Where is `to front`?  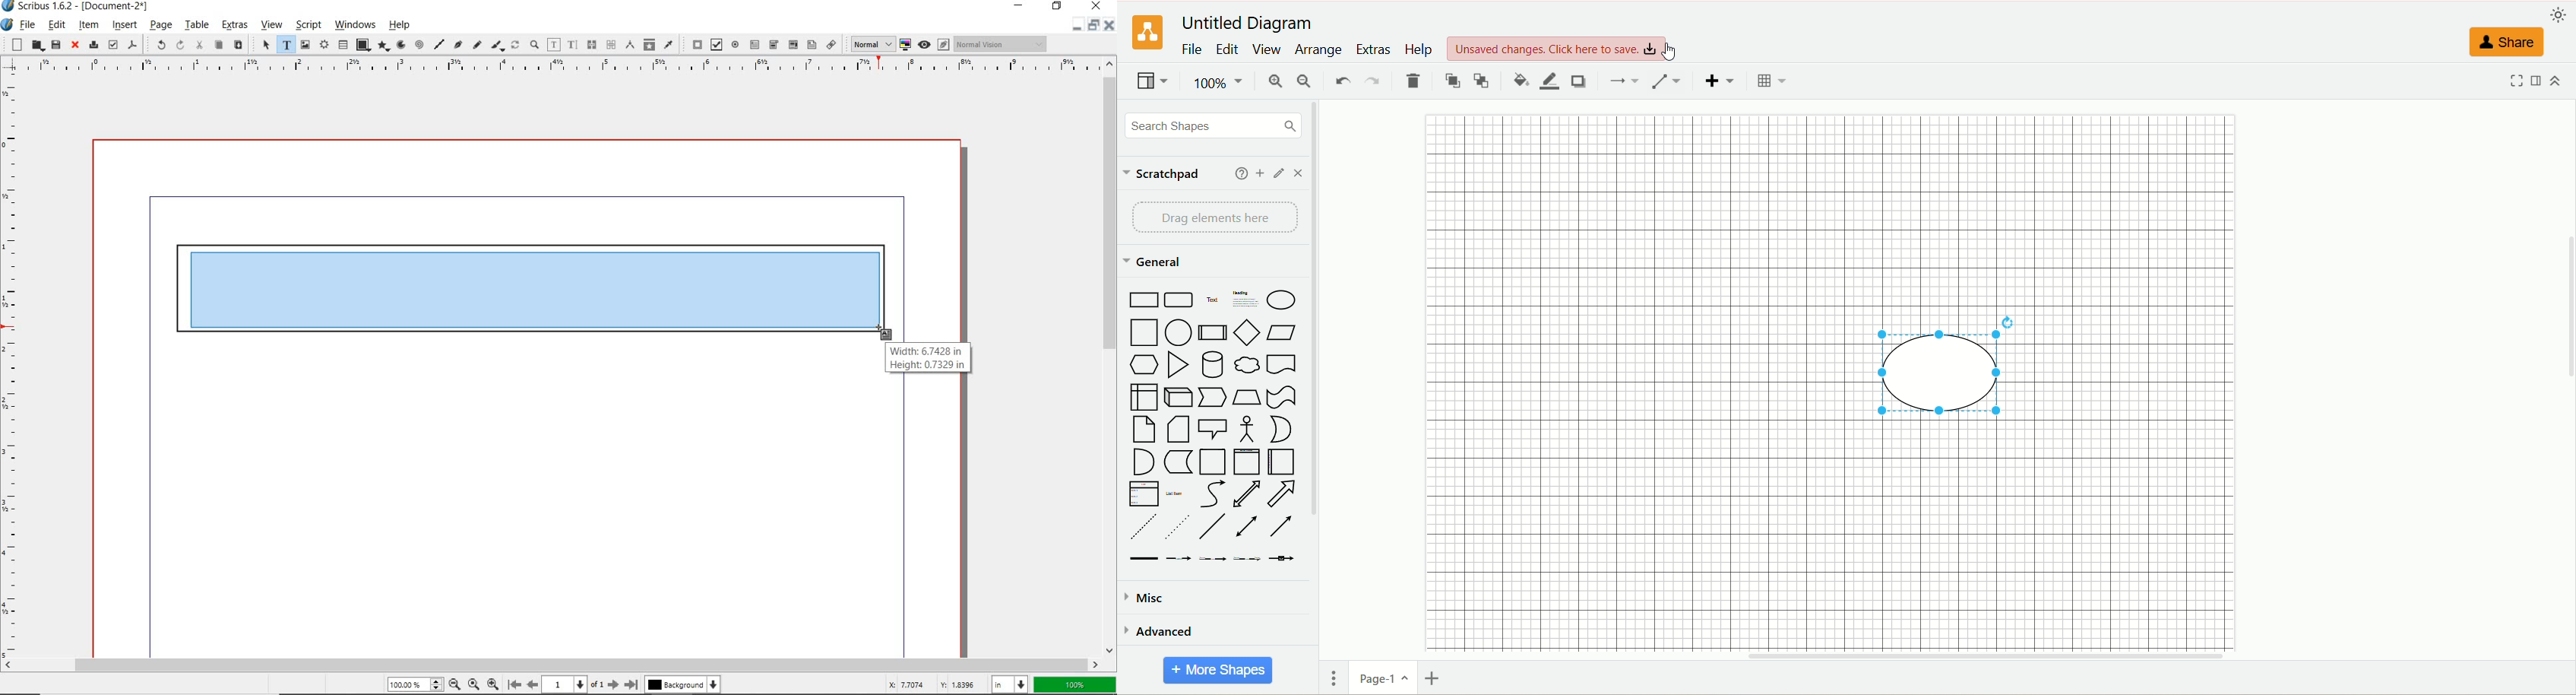 to front is located at coordinates (1453, 81).